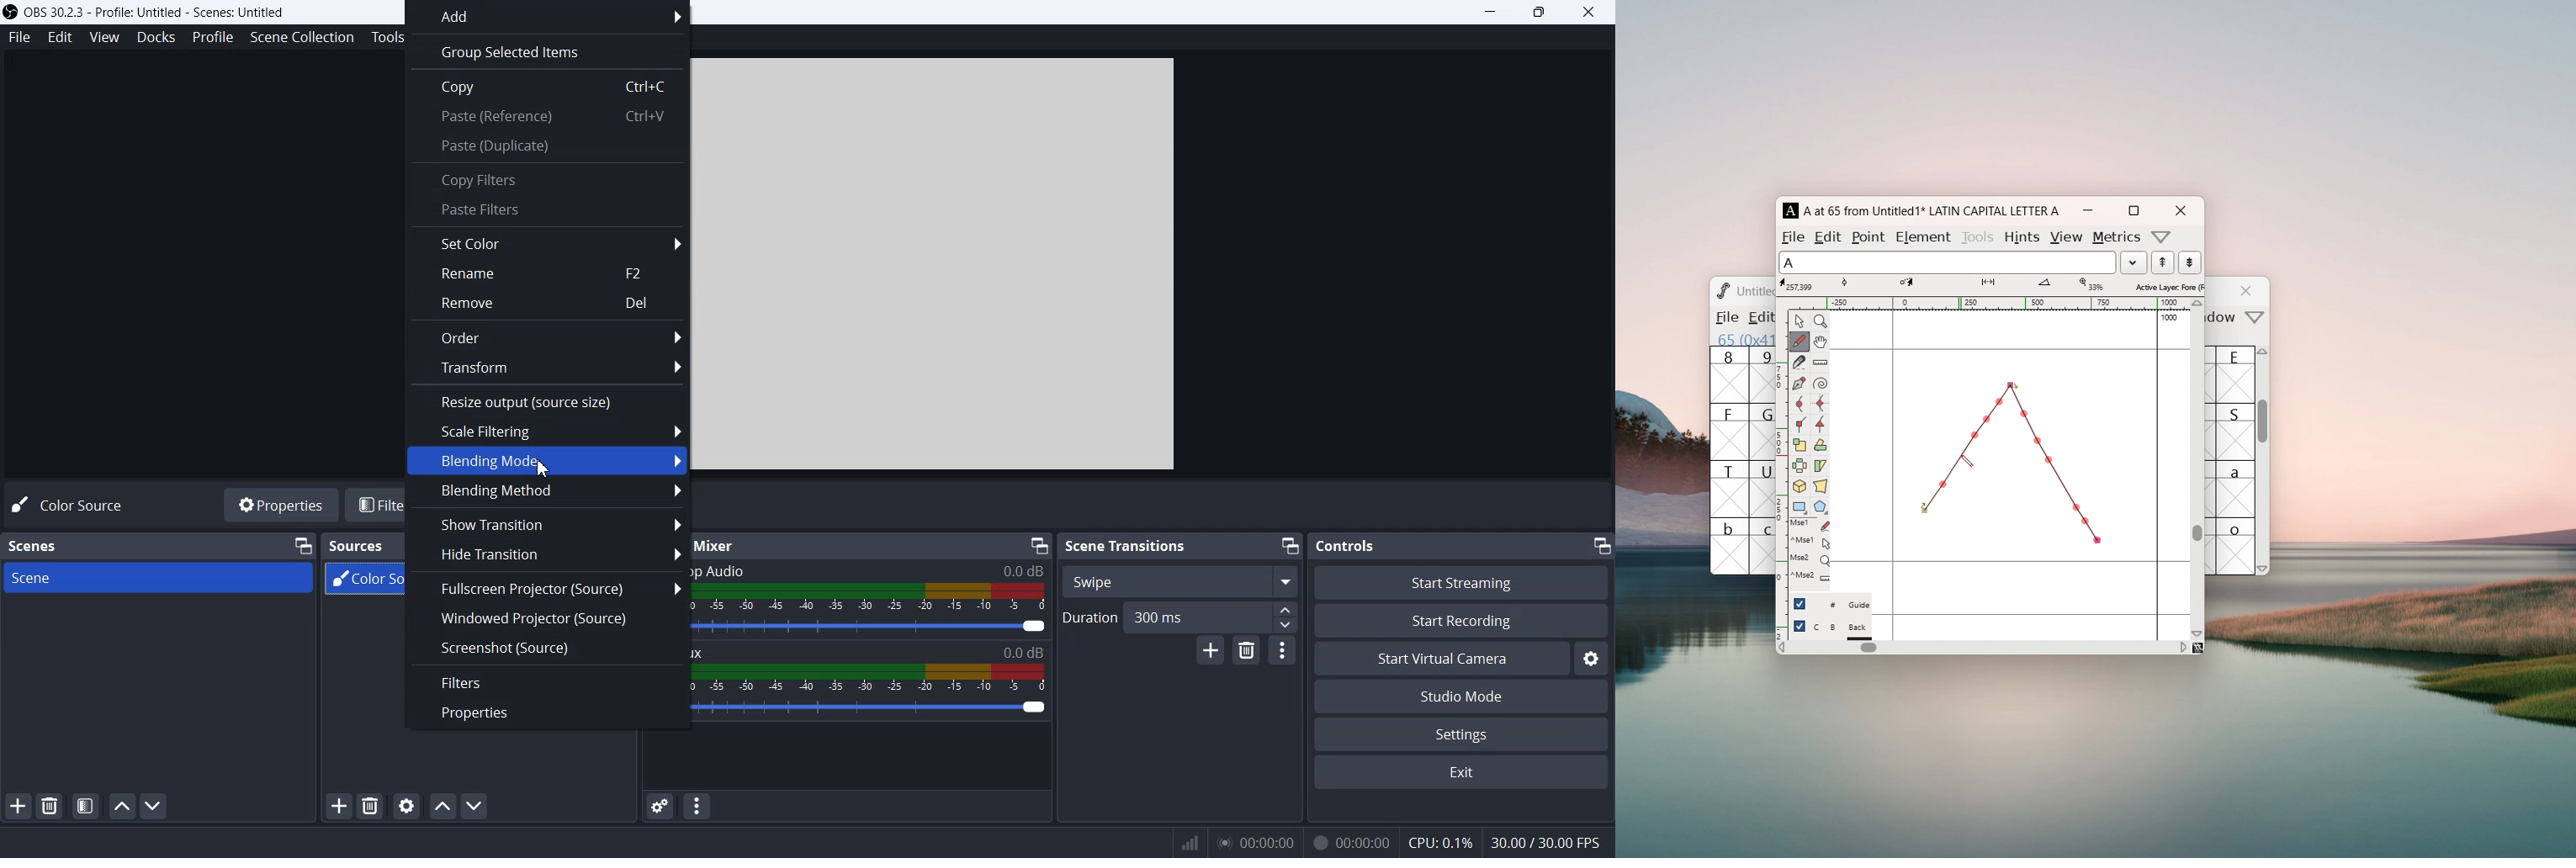 This screenshot has height=868, width=2576. I want to click on point, so click(1870, 237).